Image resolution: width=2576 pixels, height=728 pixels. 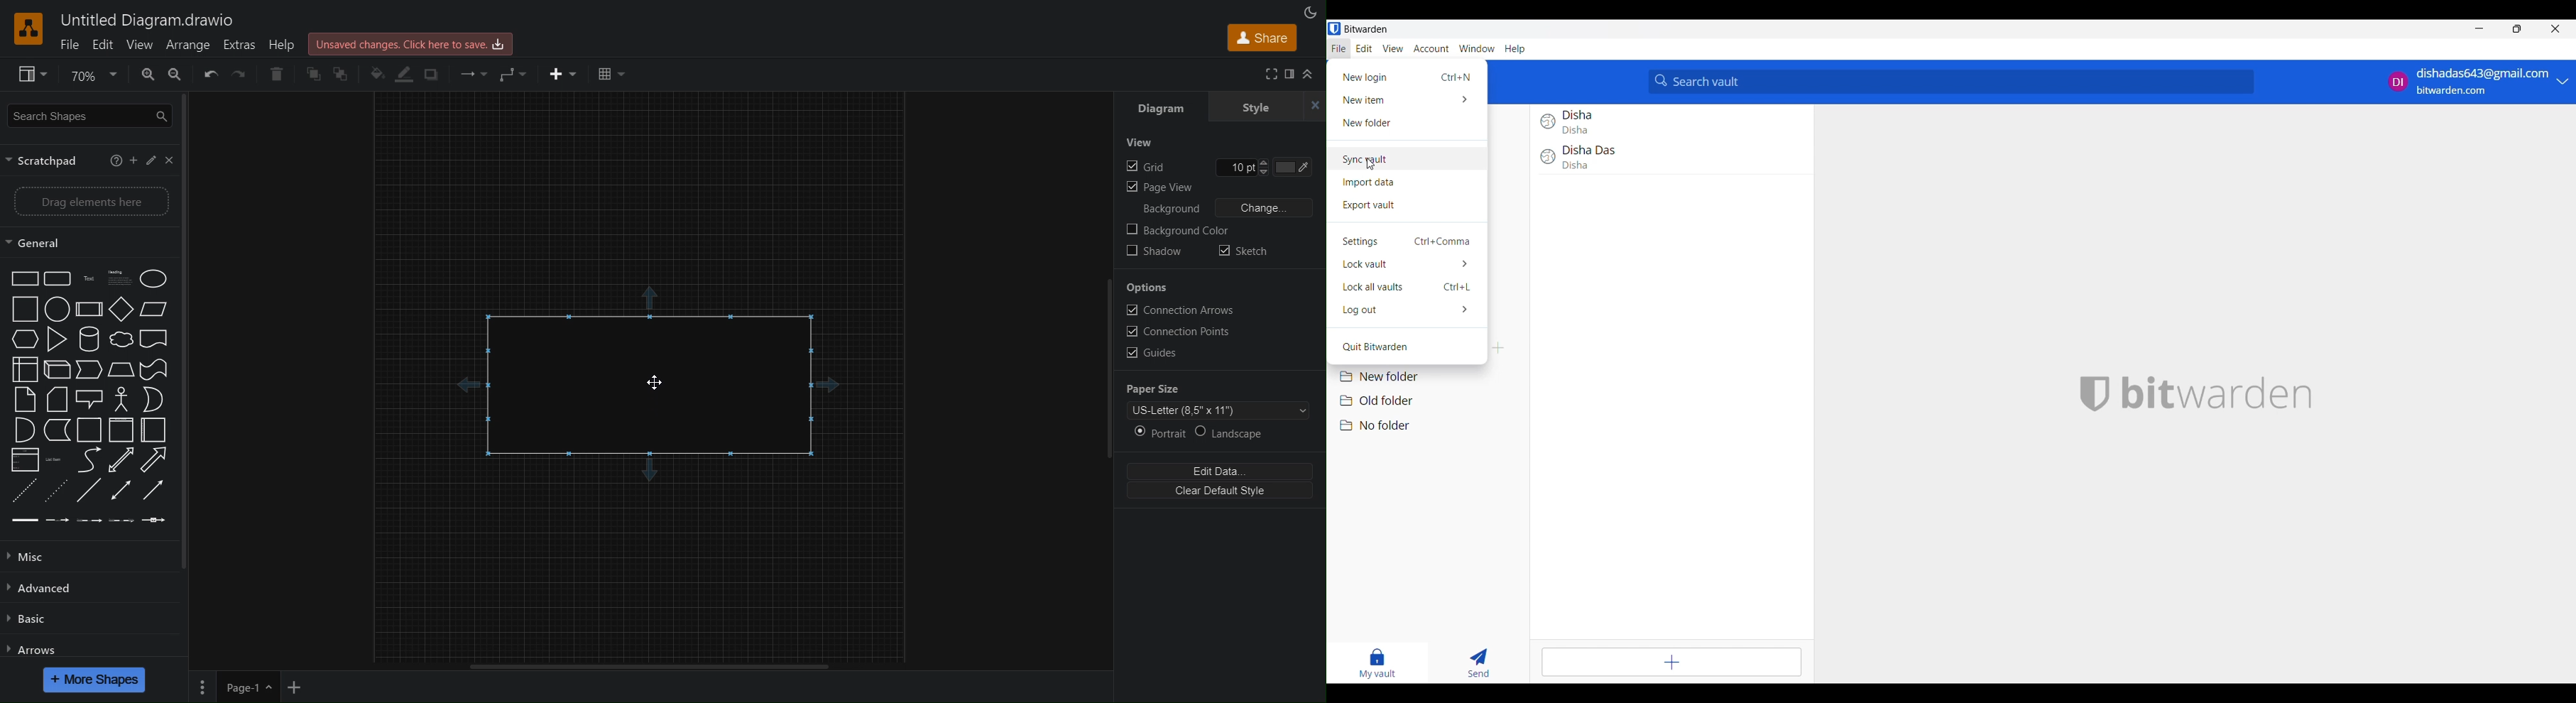 What do you see at coordinates (1290, 75) in the screenshot?
I see `Format` at bounding box center [1290, 75].